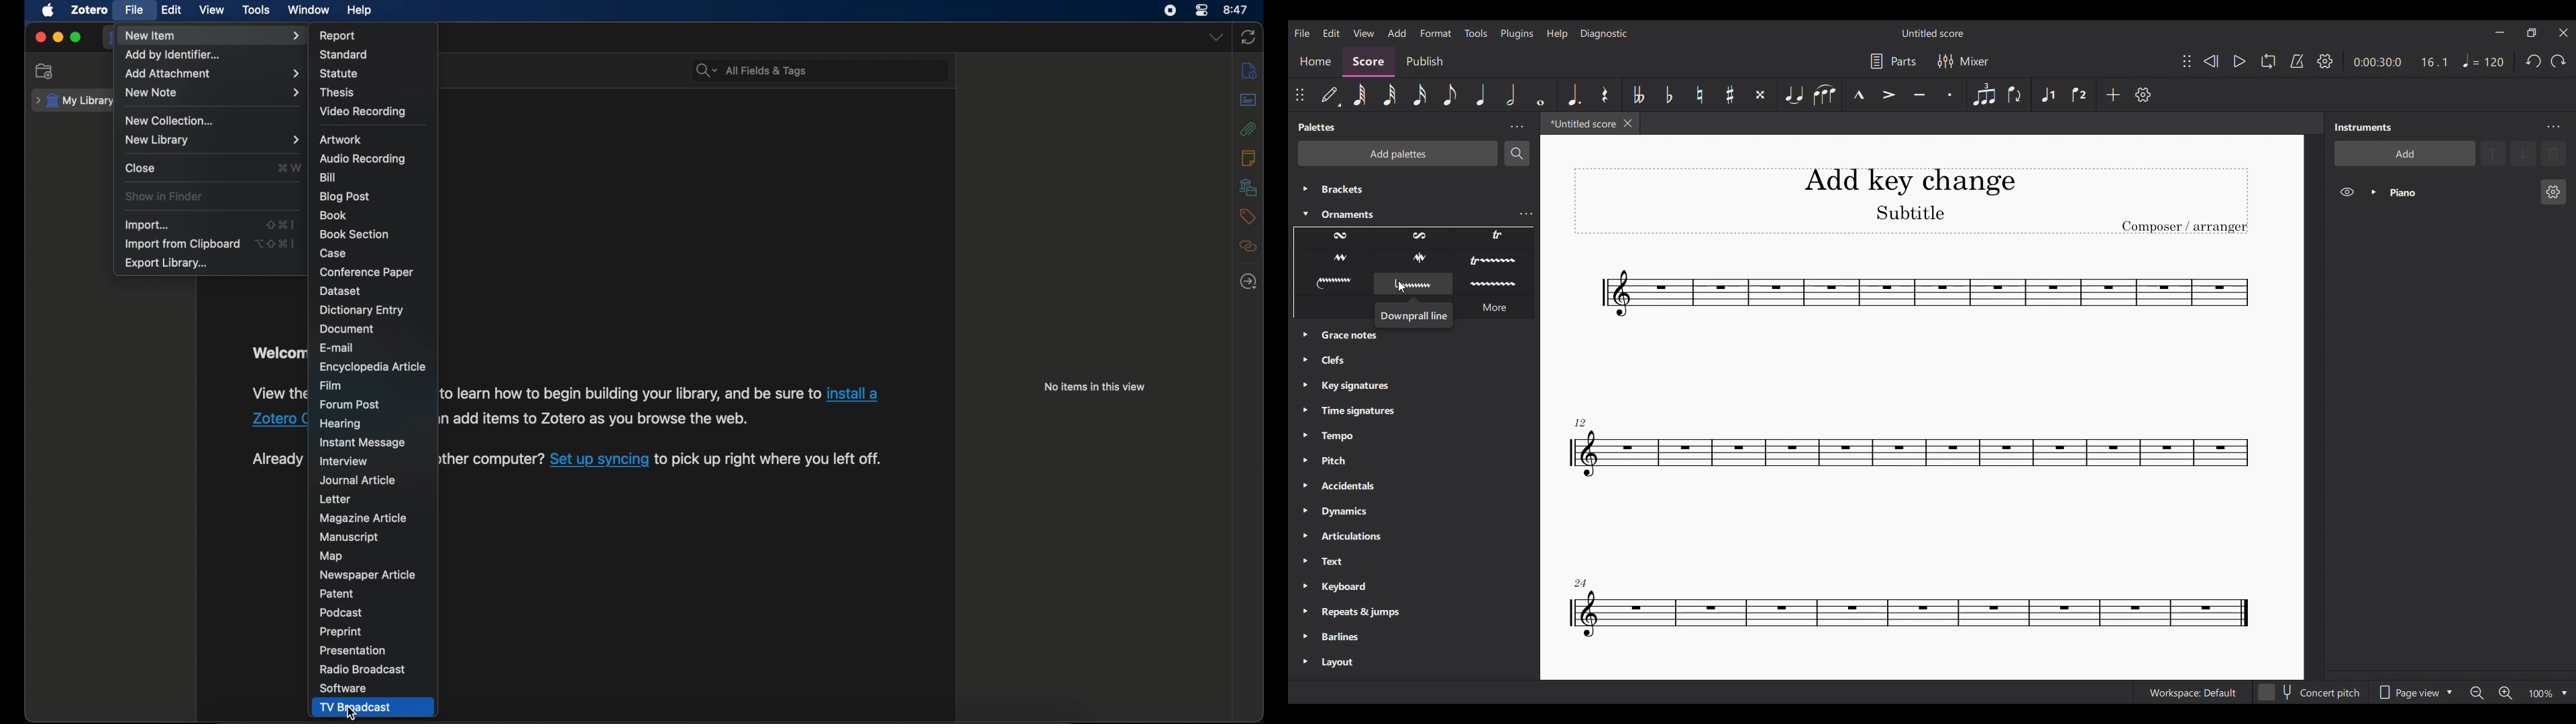 This screenshot has height=728, width=2576. I want to click on Toggle sharp, so click(1729, 95).